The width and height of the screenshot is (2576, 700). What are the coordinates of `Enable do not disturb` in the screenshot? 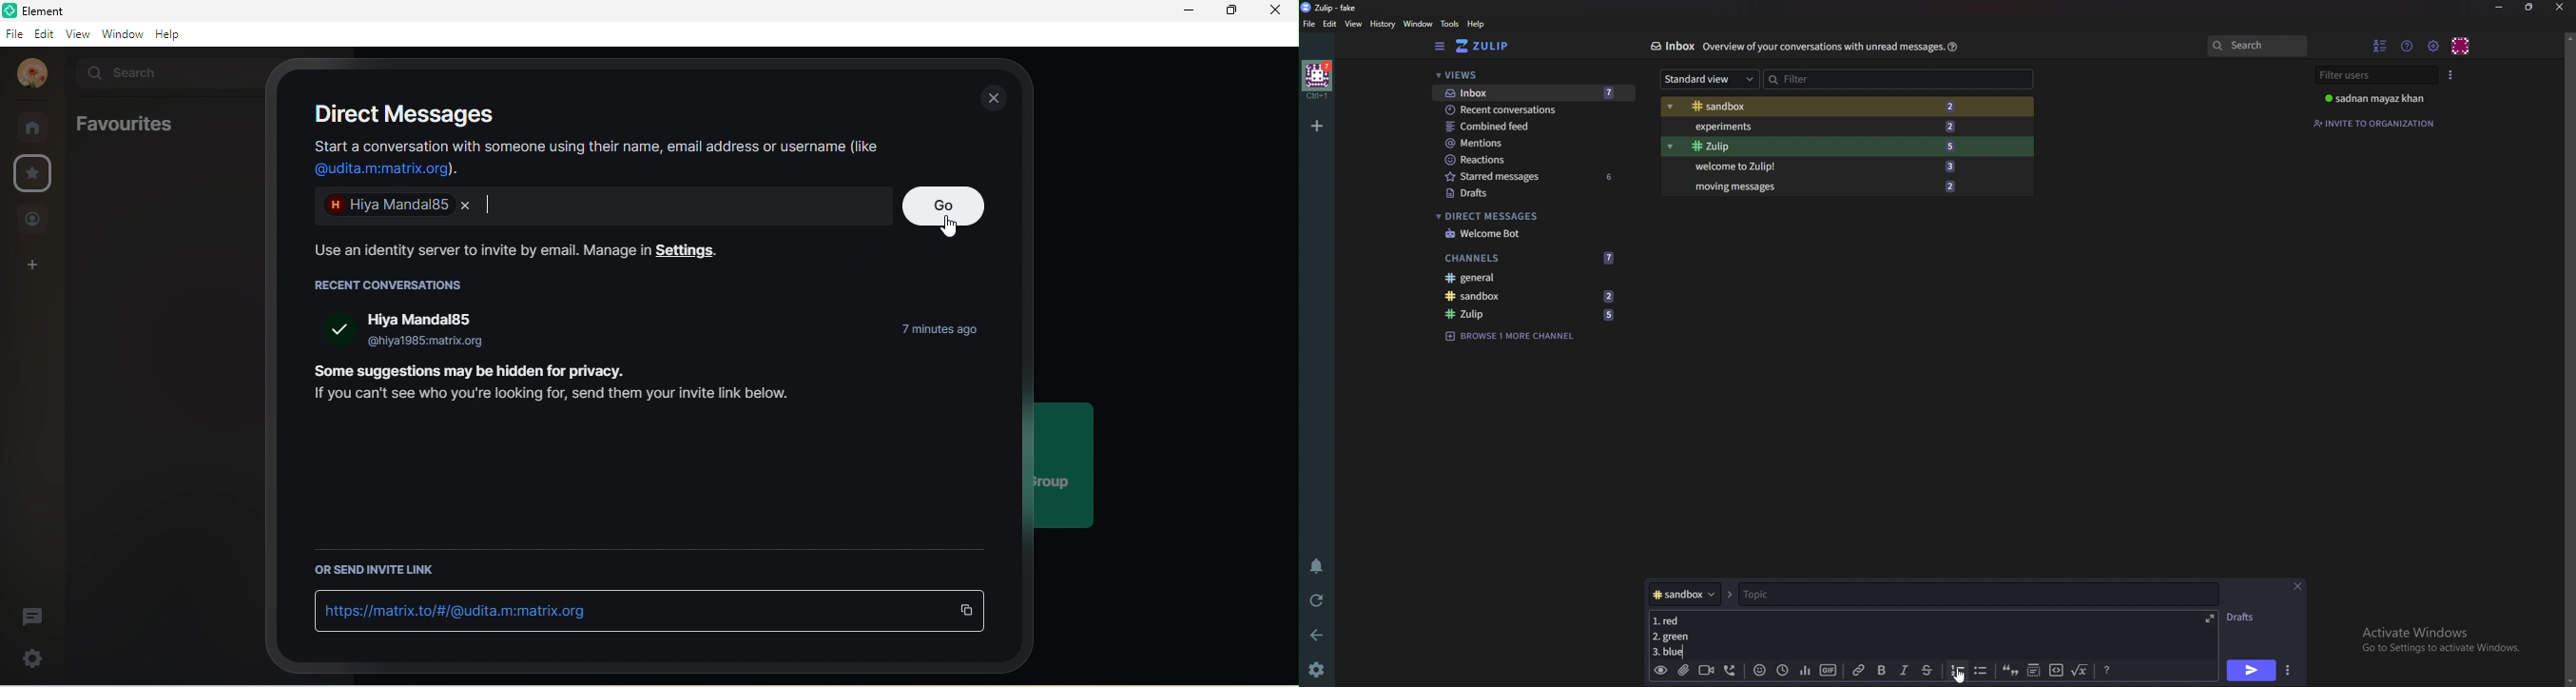 It's located at (1315, 567).